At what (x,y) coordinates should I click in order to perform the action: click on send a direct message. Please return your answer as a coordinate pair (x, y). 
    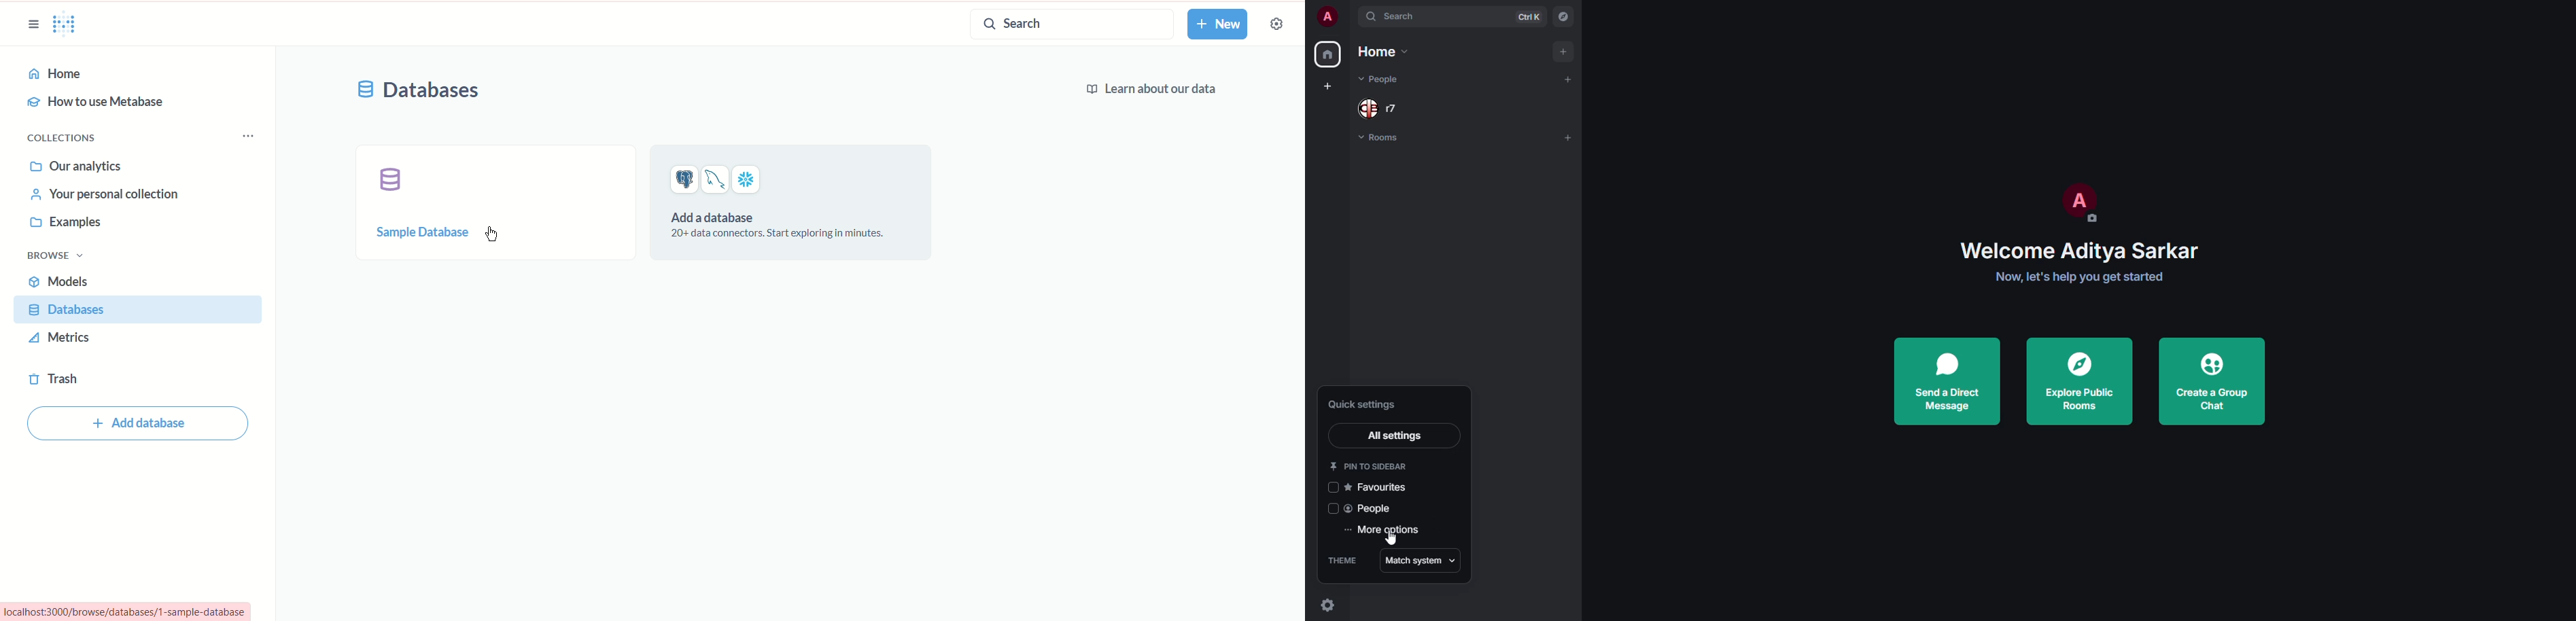
    Looking at the image, I should click on (1947, 381).